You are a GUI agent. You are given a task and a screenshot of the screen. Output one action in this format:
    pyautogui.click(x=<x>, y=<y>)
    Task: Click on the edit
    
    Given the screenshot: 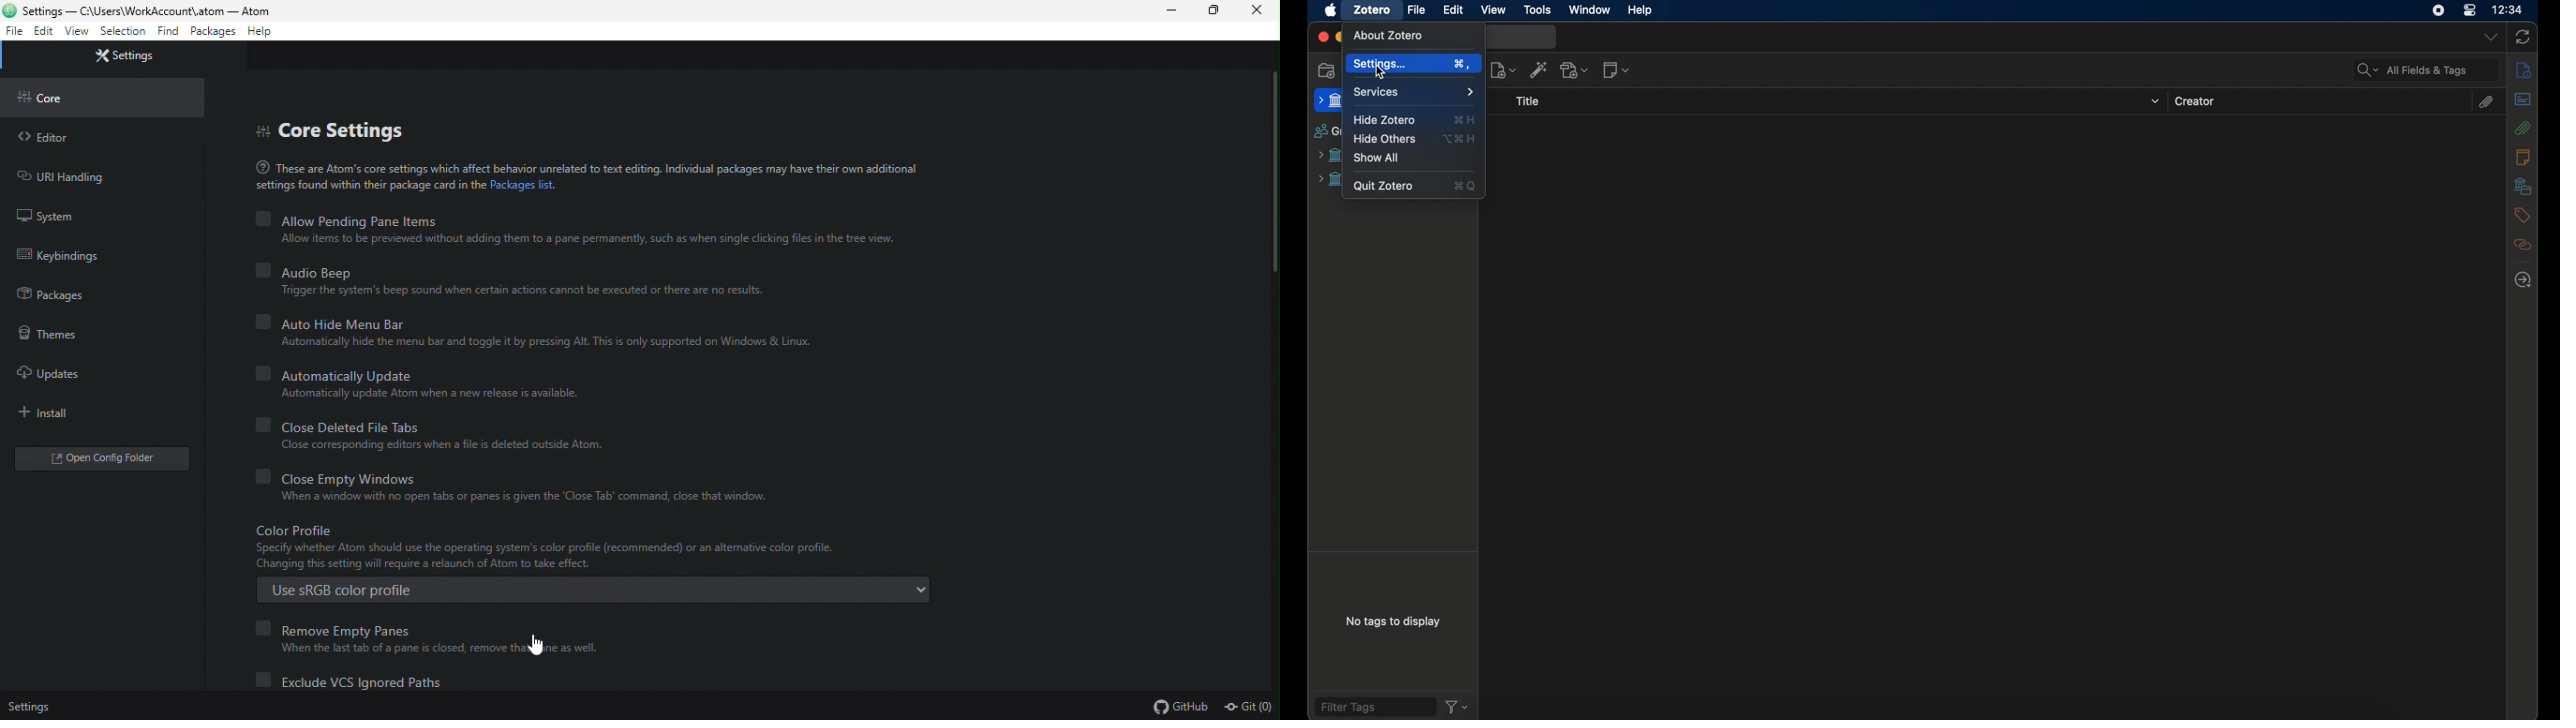 What is the action you would take?
    pyautogui.click(x=1453, y=9)
    